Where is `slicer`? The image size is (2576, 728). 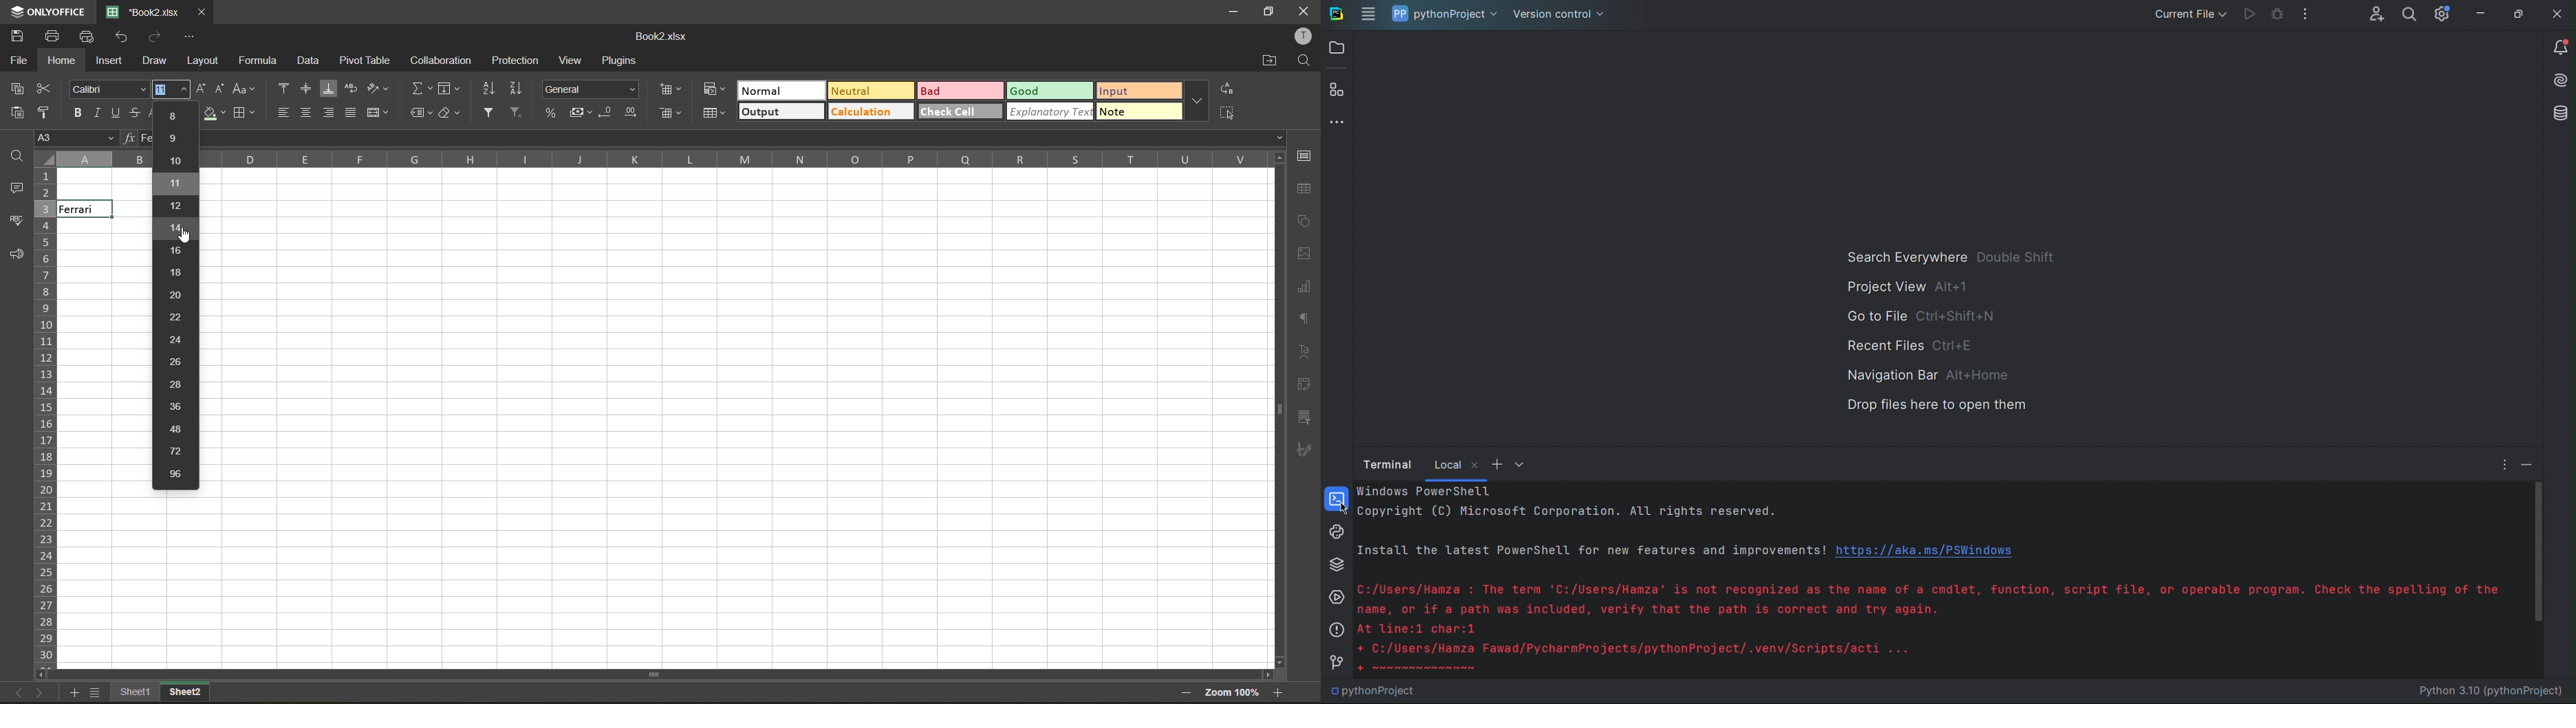
slicer is located at coordinates (1305, 417).